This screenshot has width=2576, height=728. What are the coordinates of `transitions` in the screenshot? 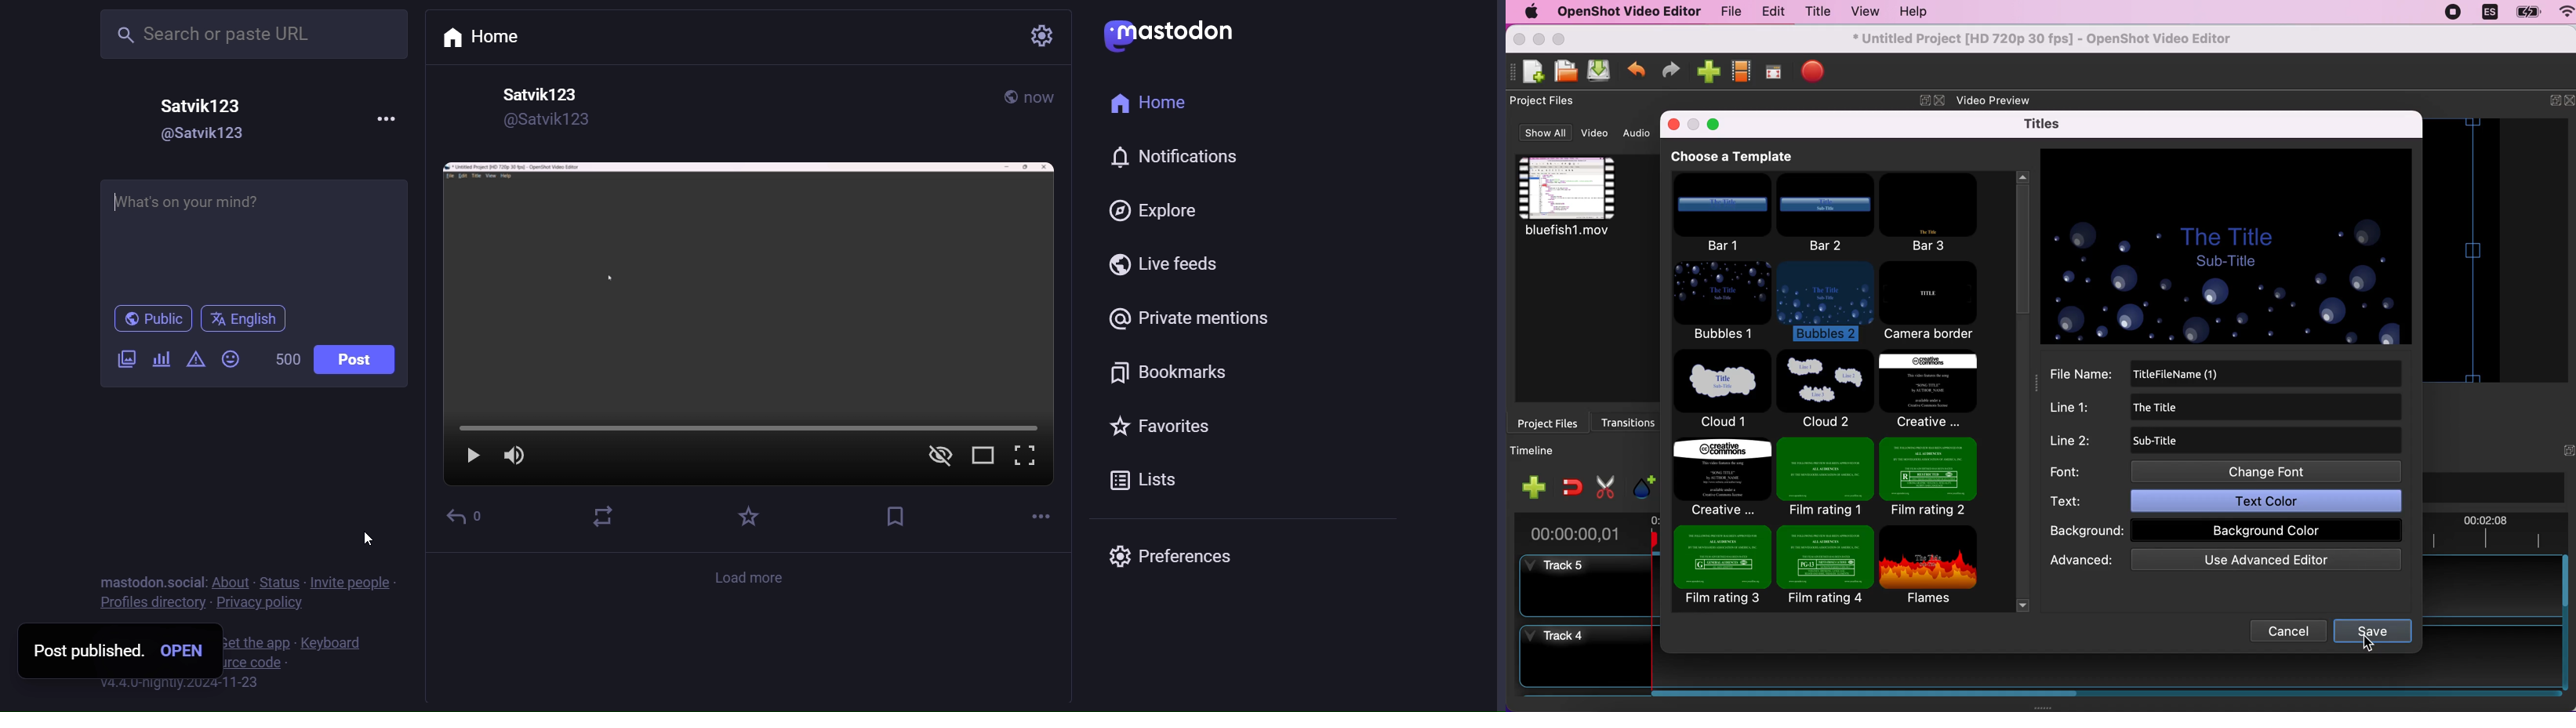 It's located at (1633, 420).